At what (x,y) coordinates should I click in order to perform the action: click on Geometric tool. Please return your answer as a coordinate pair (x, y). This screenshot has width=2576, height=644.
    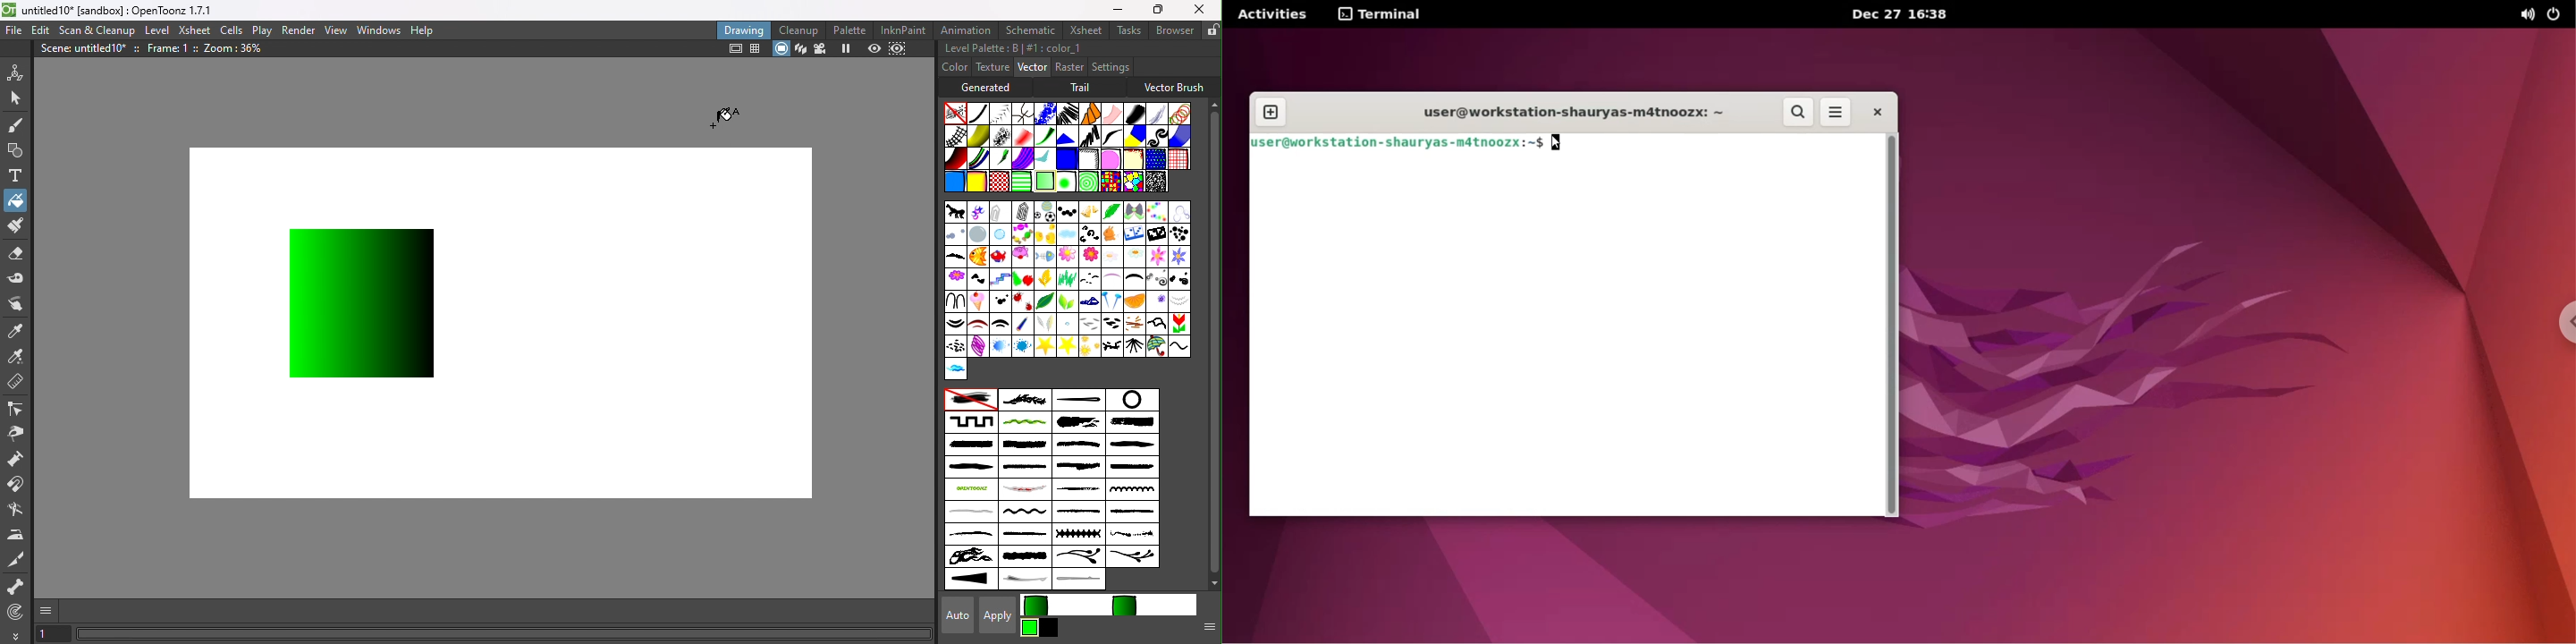
    Looking at the image, I should click on (13, 151).